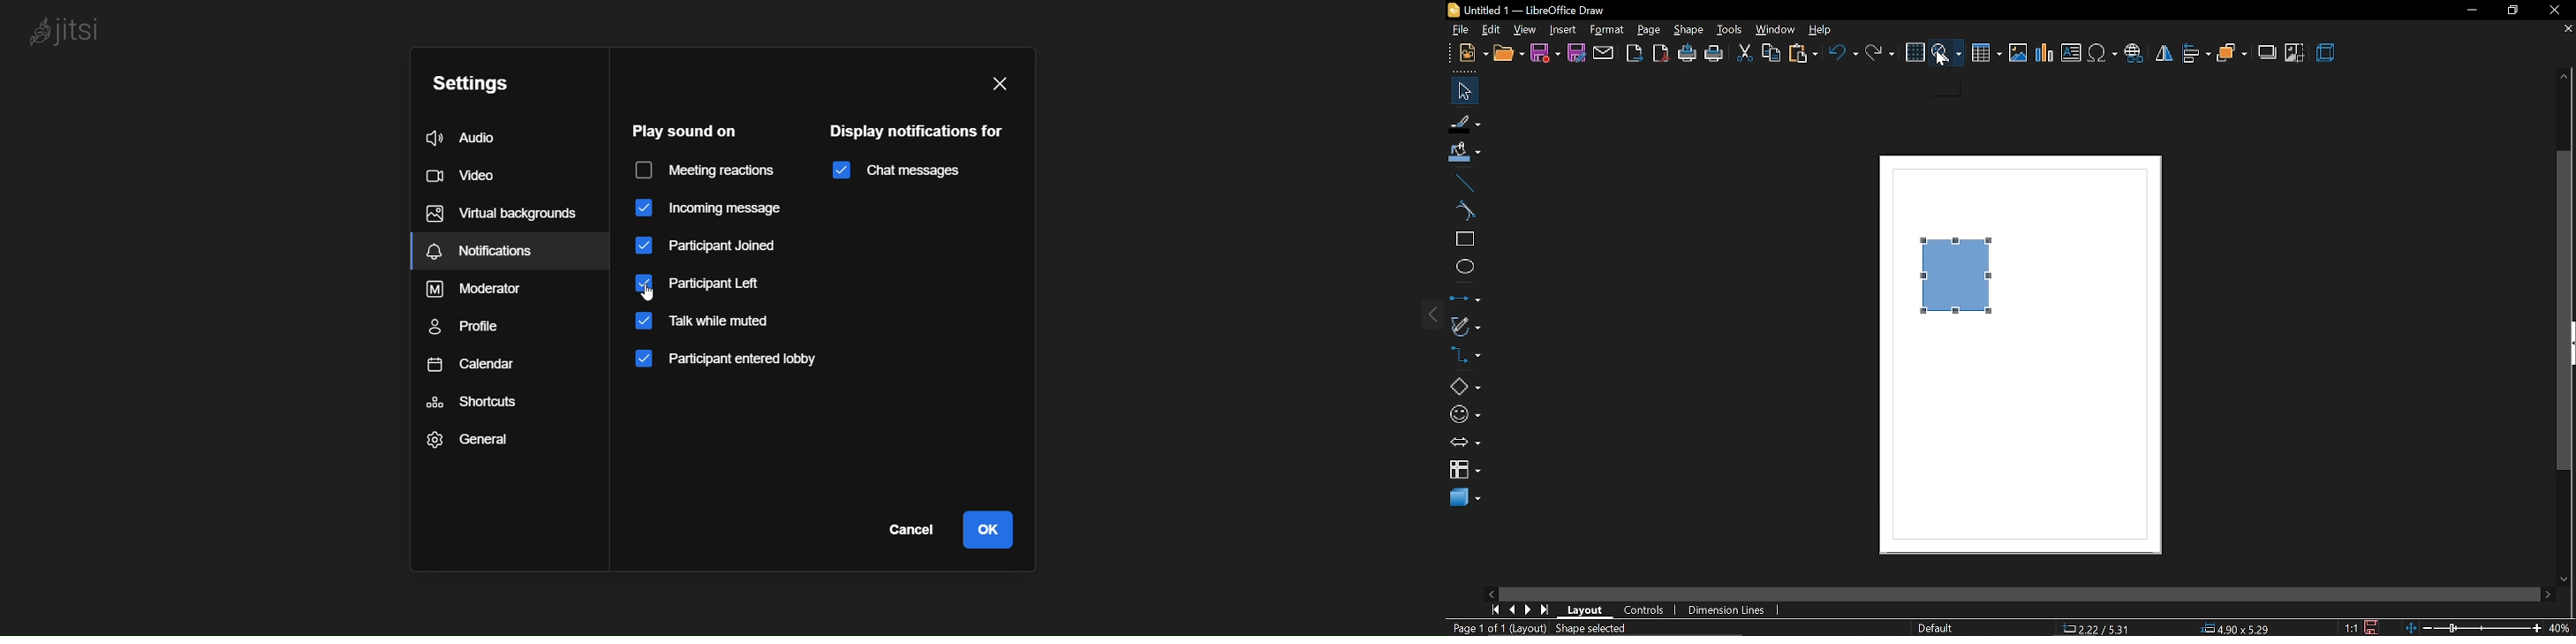 The height and width of the screenshot is (644, 2576). I want to click on video, so click(467, 176).